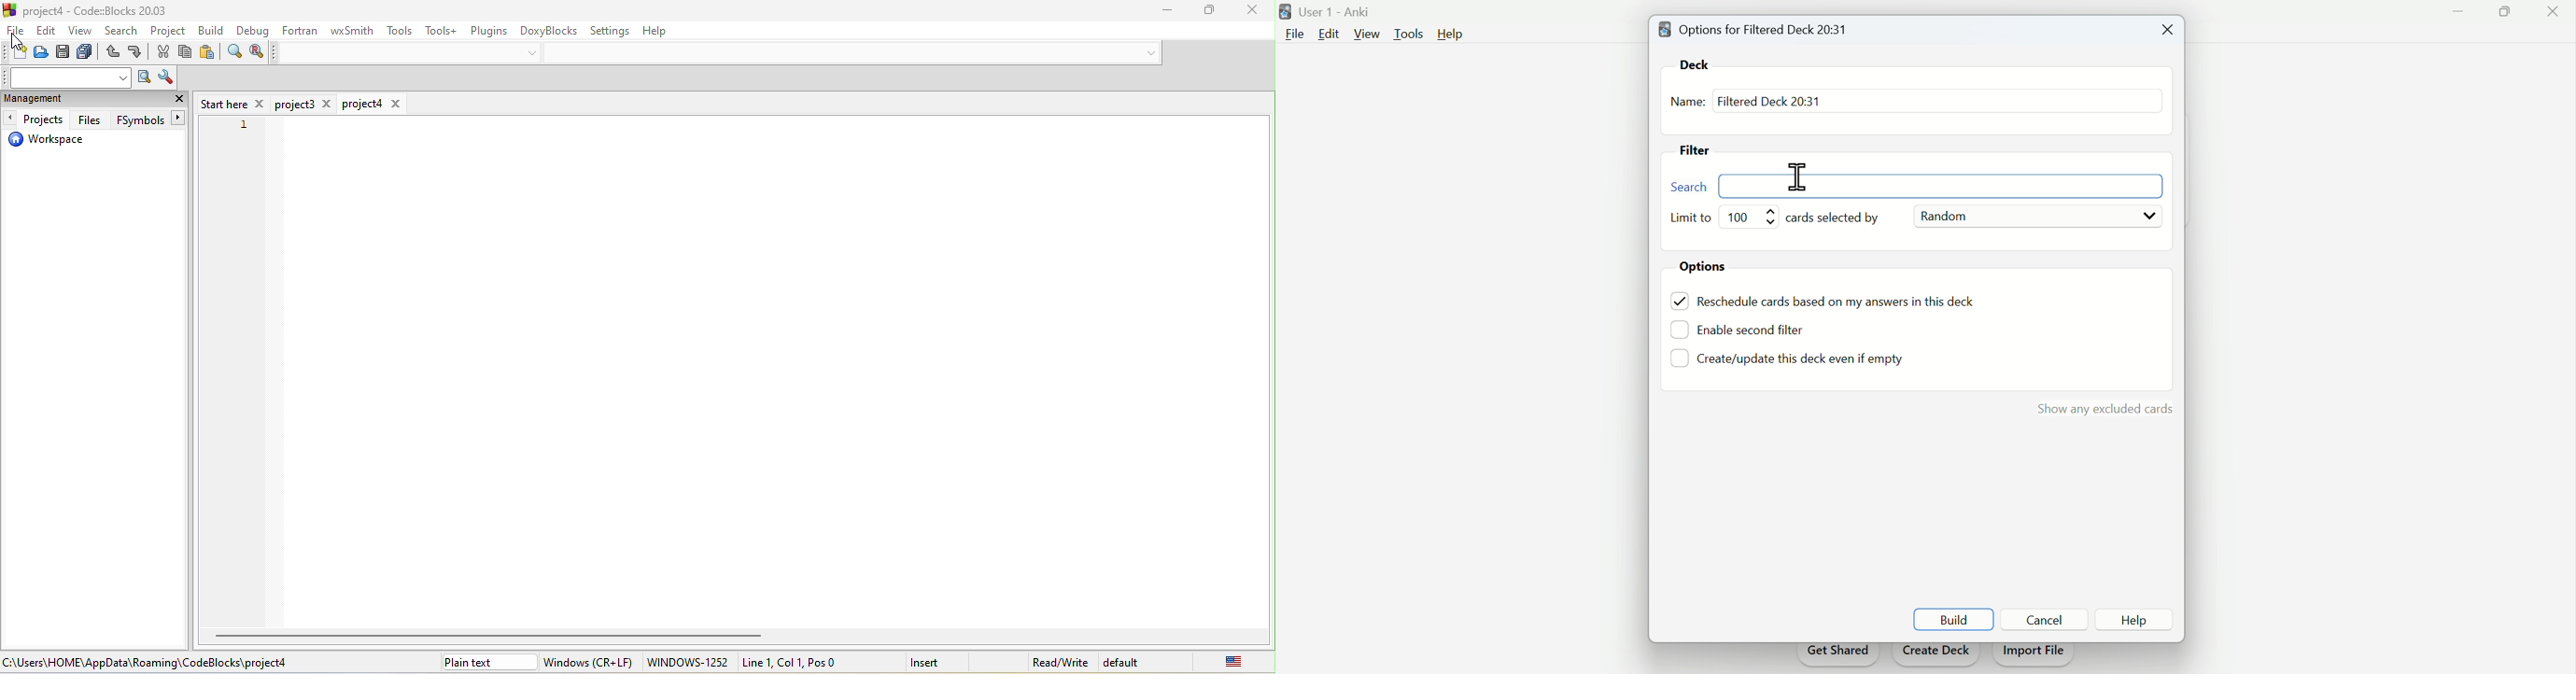 The width and height of the screenshot is (2576, 700). Describe the element at coordinates (233, 54) in the screenshot. I see `find` at that location.